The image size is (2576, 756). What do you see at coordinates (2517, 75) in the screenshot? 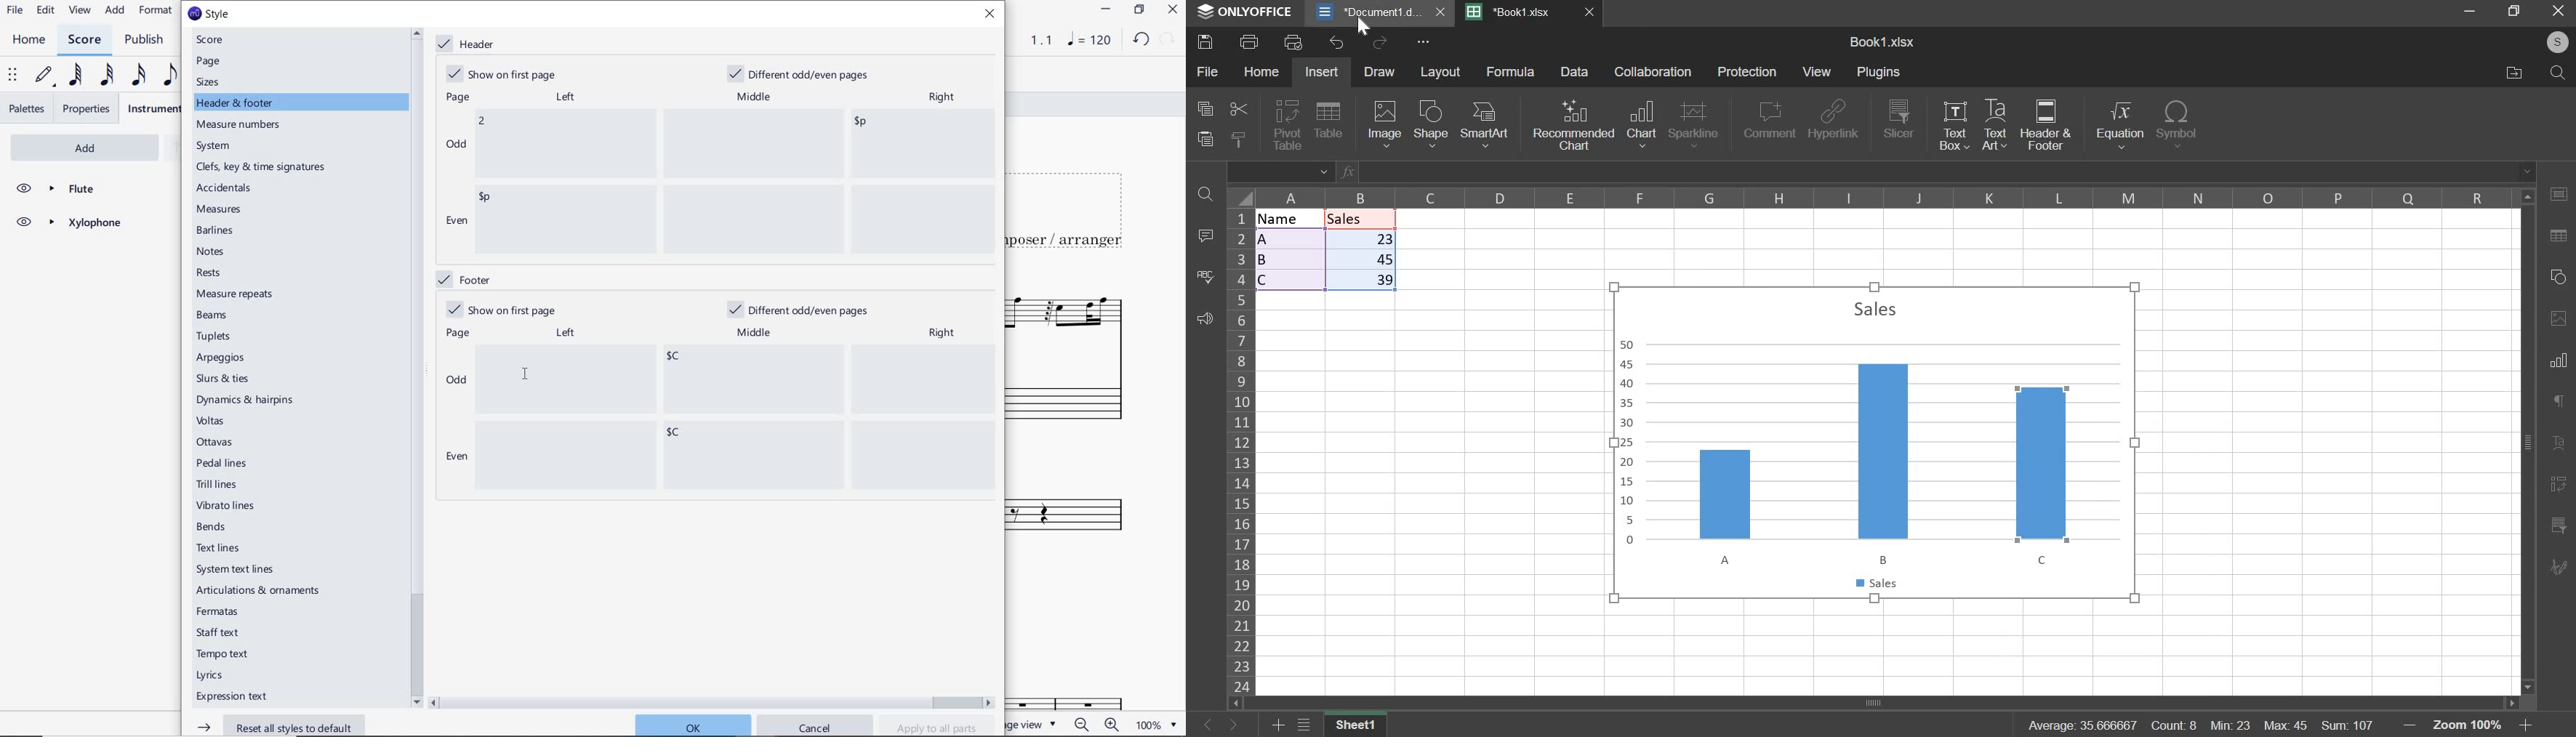
I see `file location` at bounding box center [2517, 75].